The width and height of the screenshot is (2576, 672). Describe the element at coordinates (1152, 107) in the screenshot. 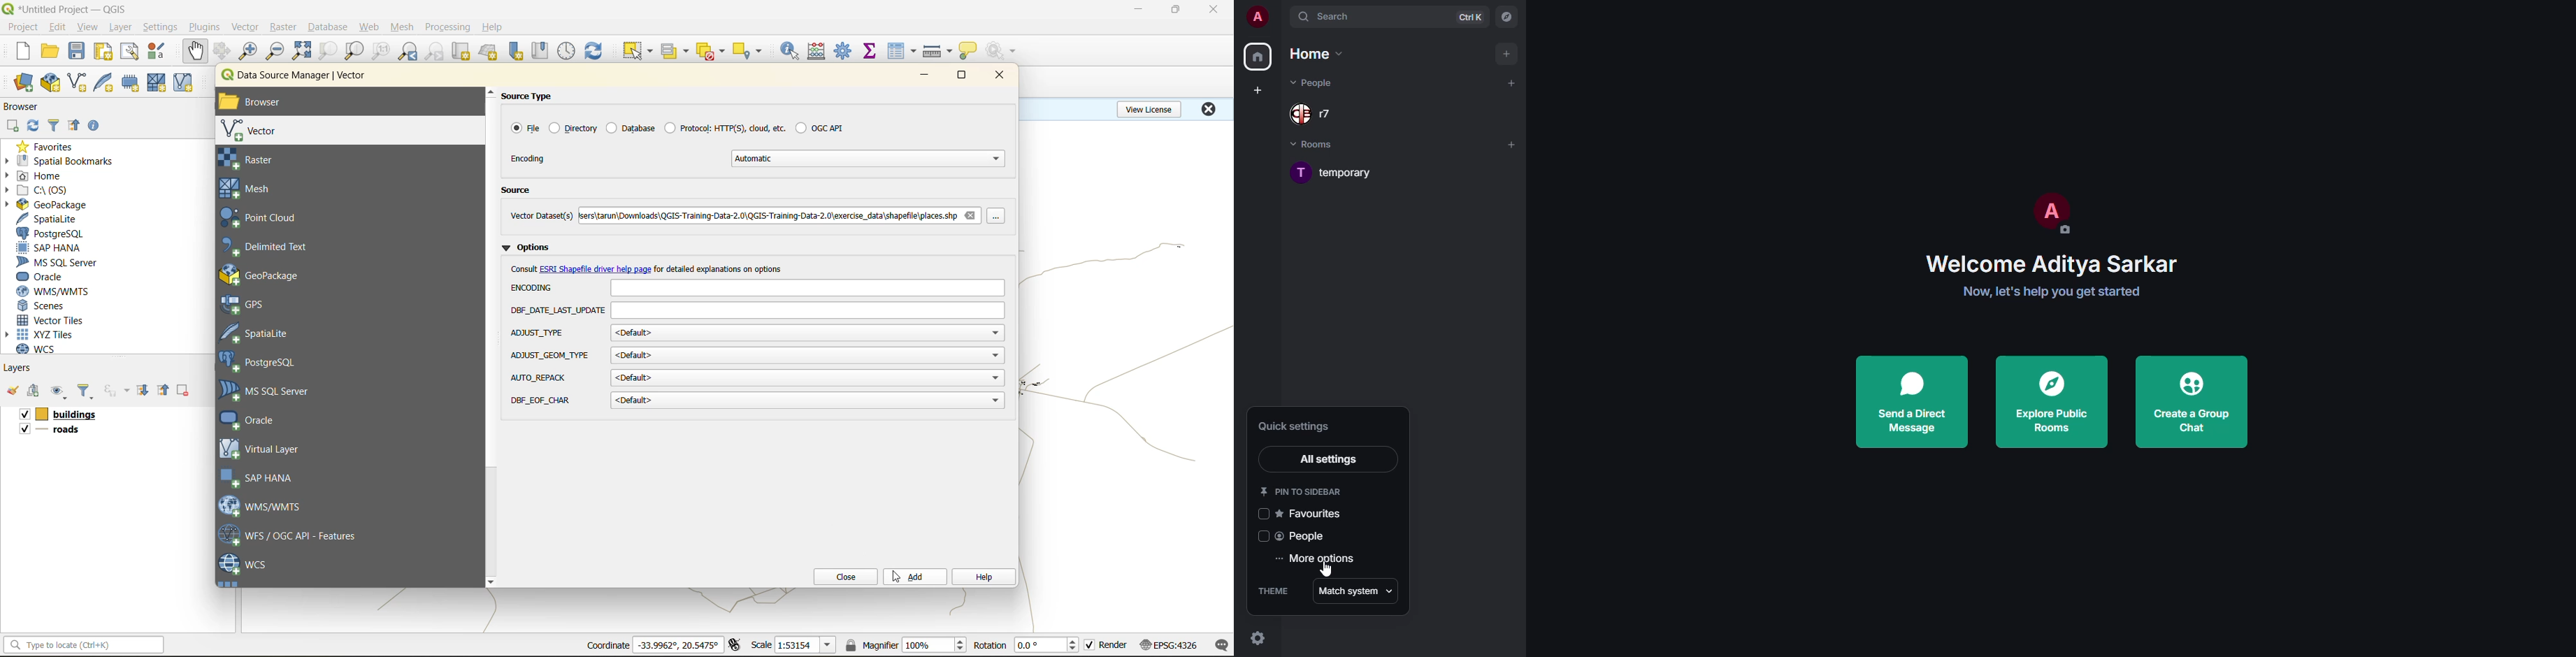

I see `view license` at that location.